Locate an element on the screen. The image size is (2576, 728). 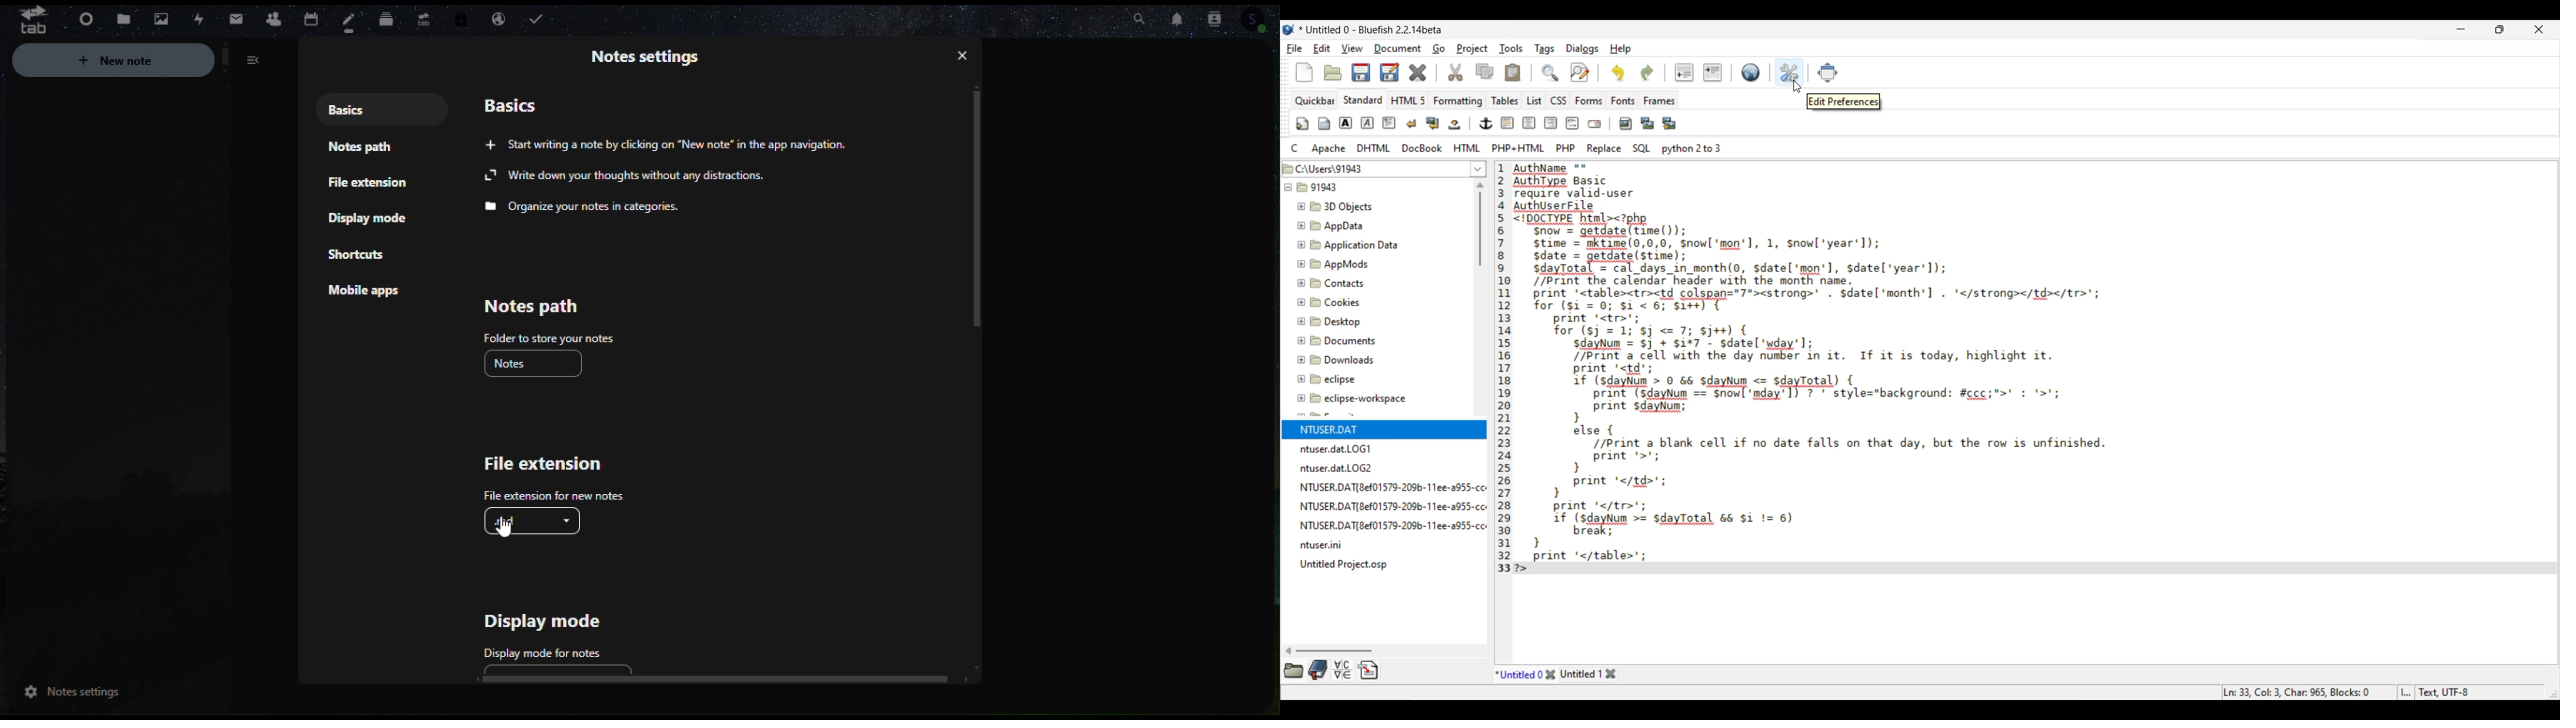
9 eclipse-workspace is located at coordinates (1365, 399).